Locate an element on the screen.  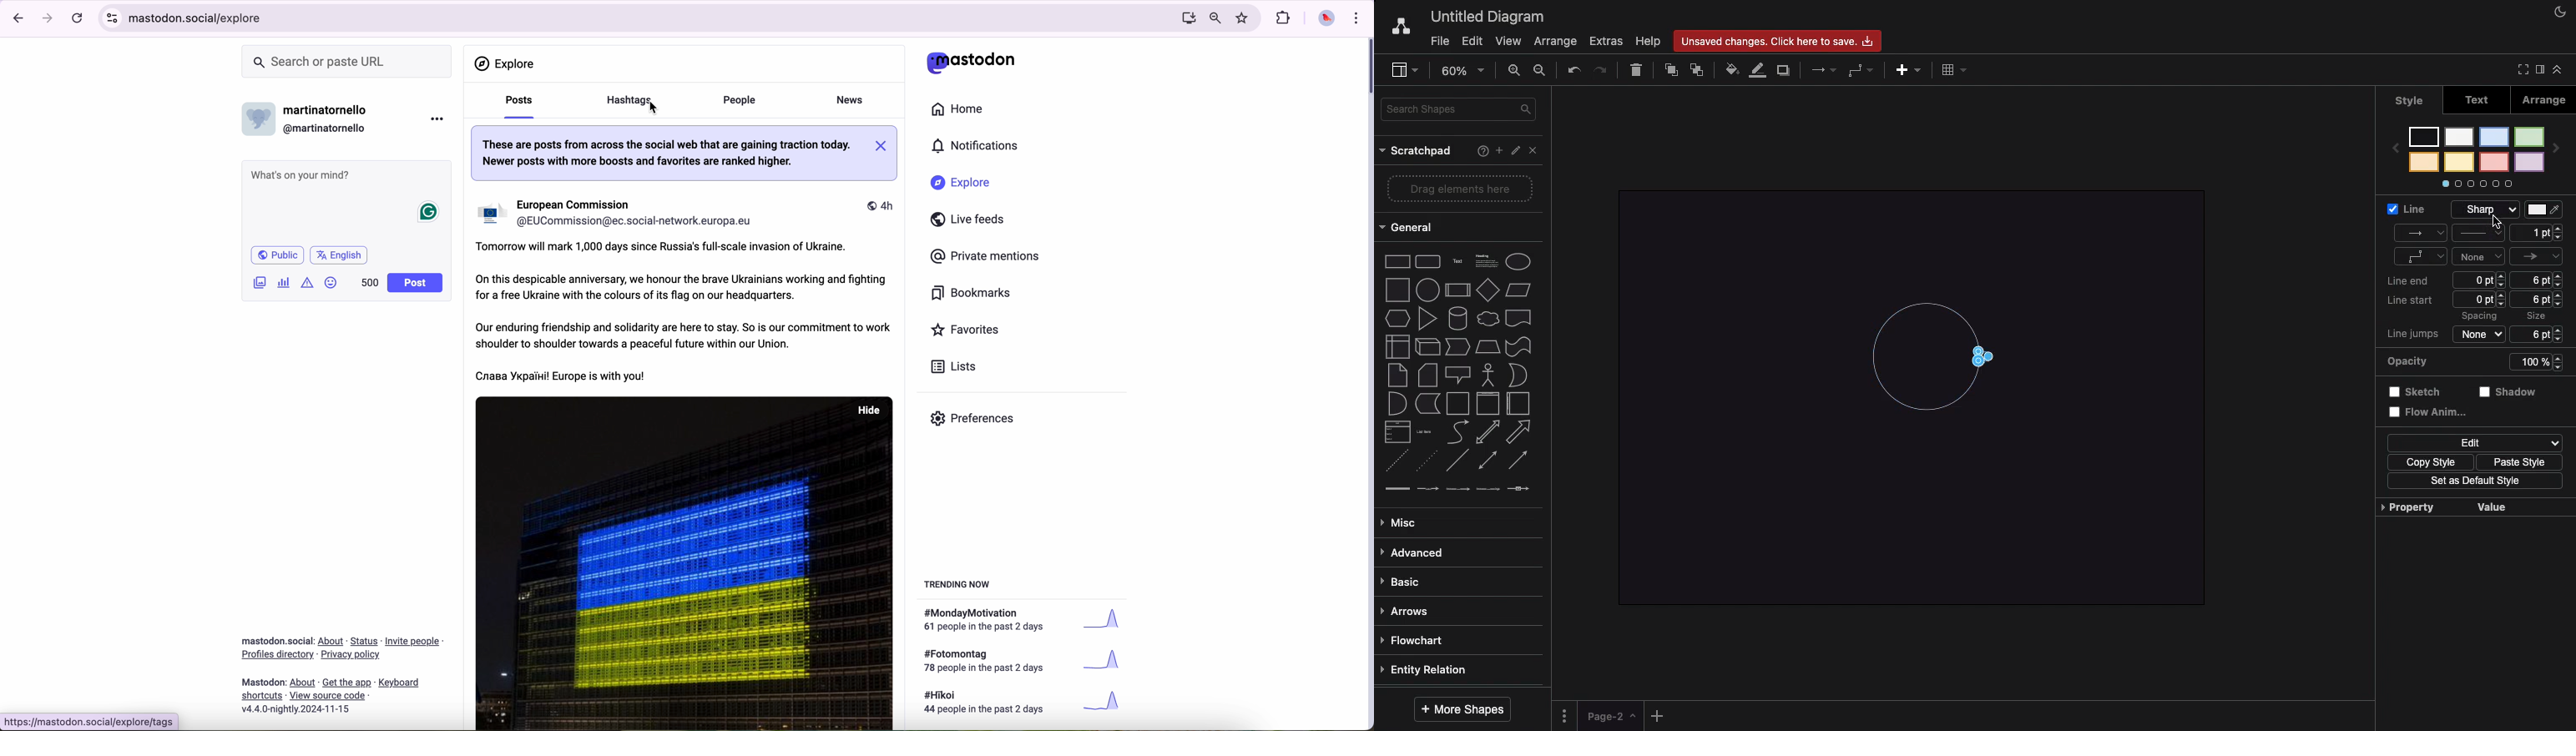
URL is located at coordinates (90, 722).